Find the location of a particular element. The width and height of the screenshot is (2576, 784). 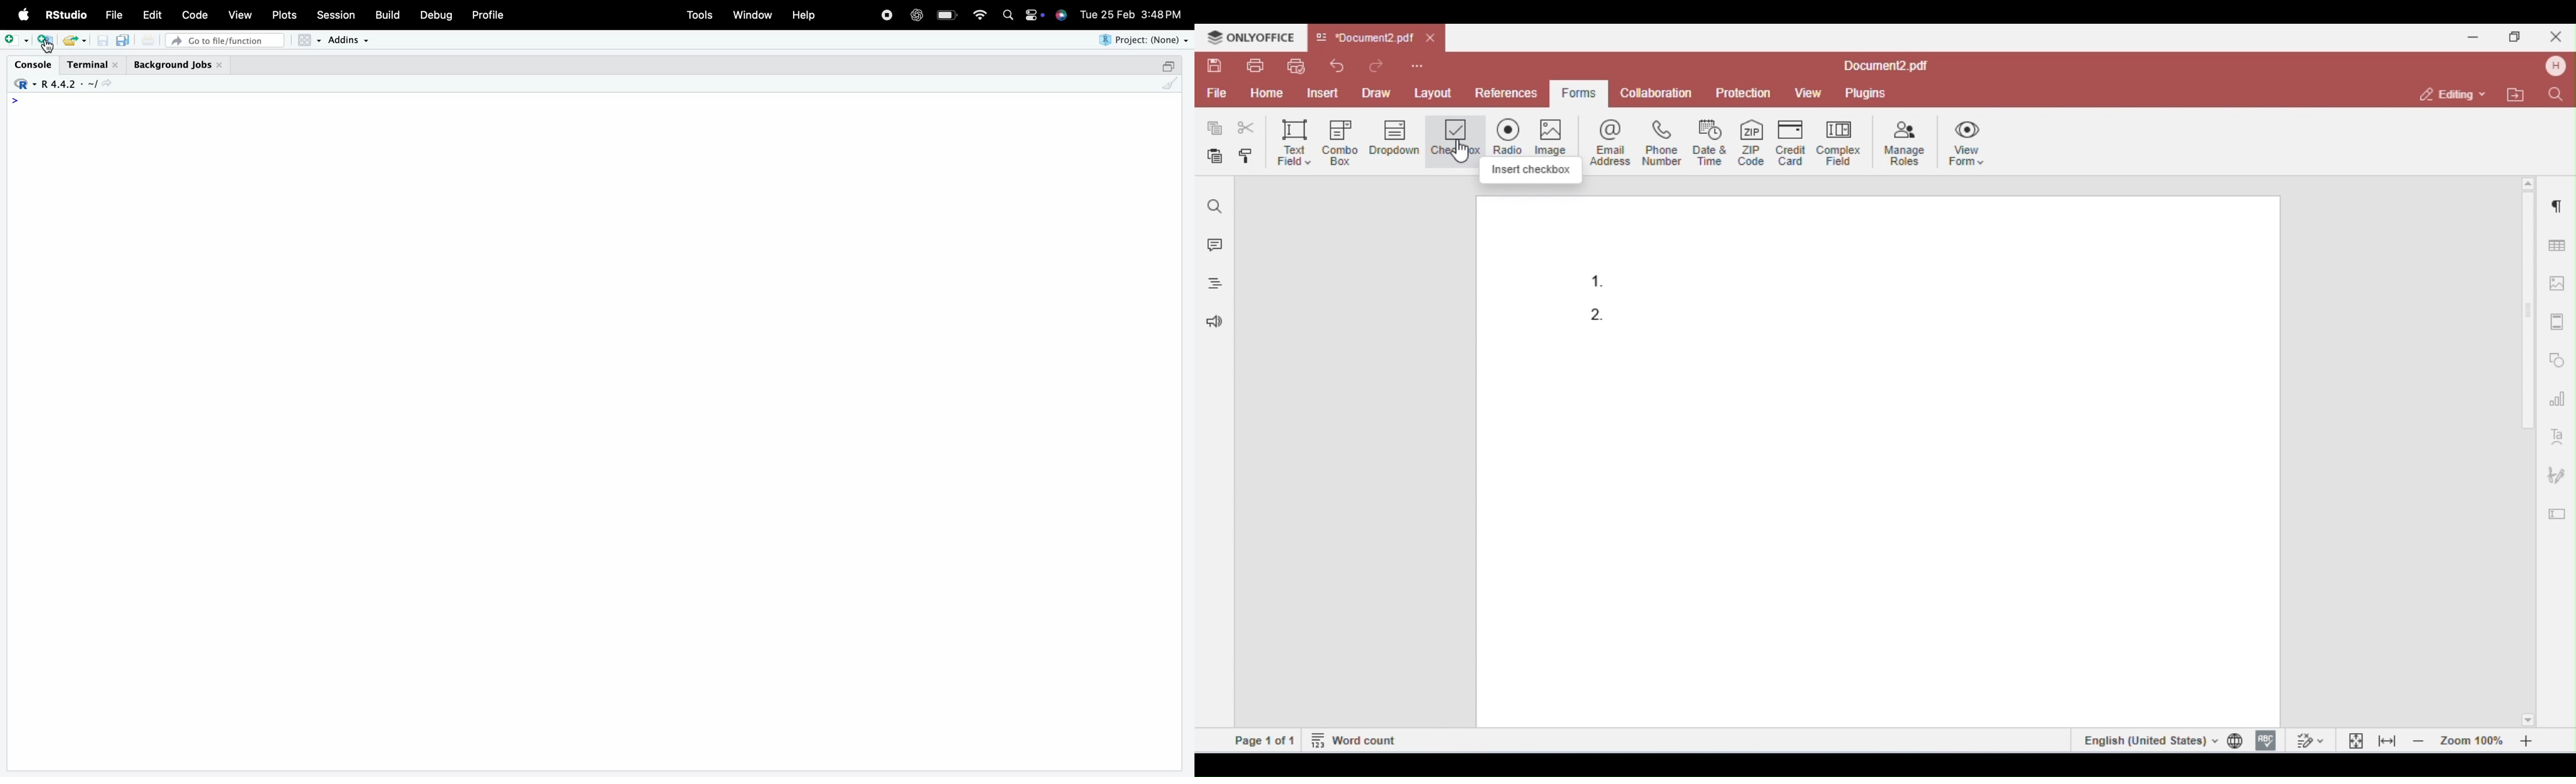

create a project is located at coordinates (46, 41).